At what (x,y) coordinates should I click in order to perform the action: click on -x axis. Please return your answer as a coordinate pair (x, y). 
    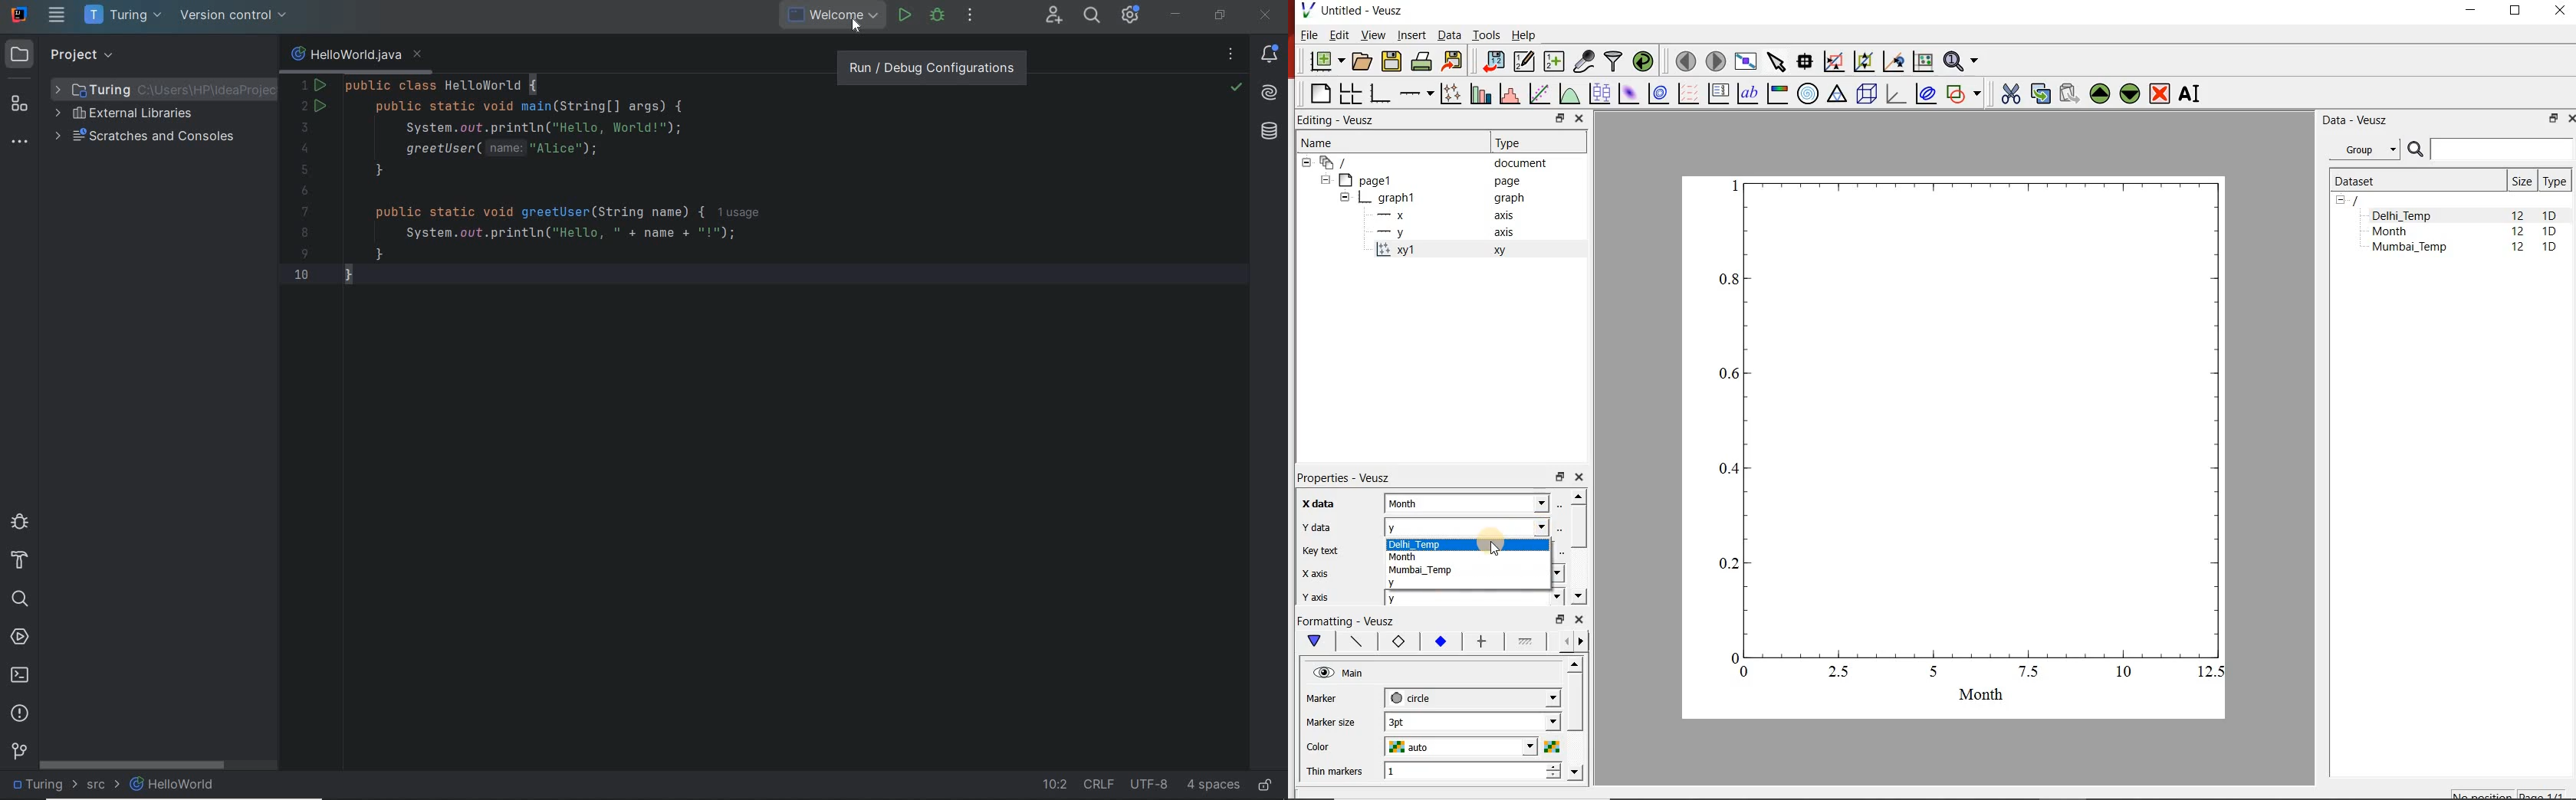
    Looking at the image, I should click on (1439, 216).